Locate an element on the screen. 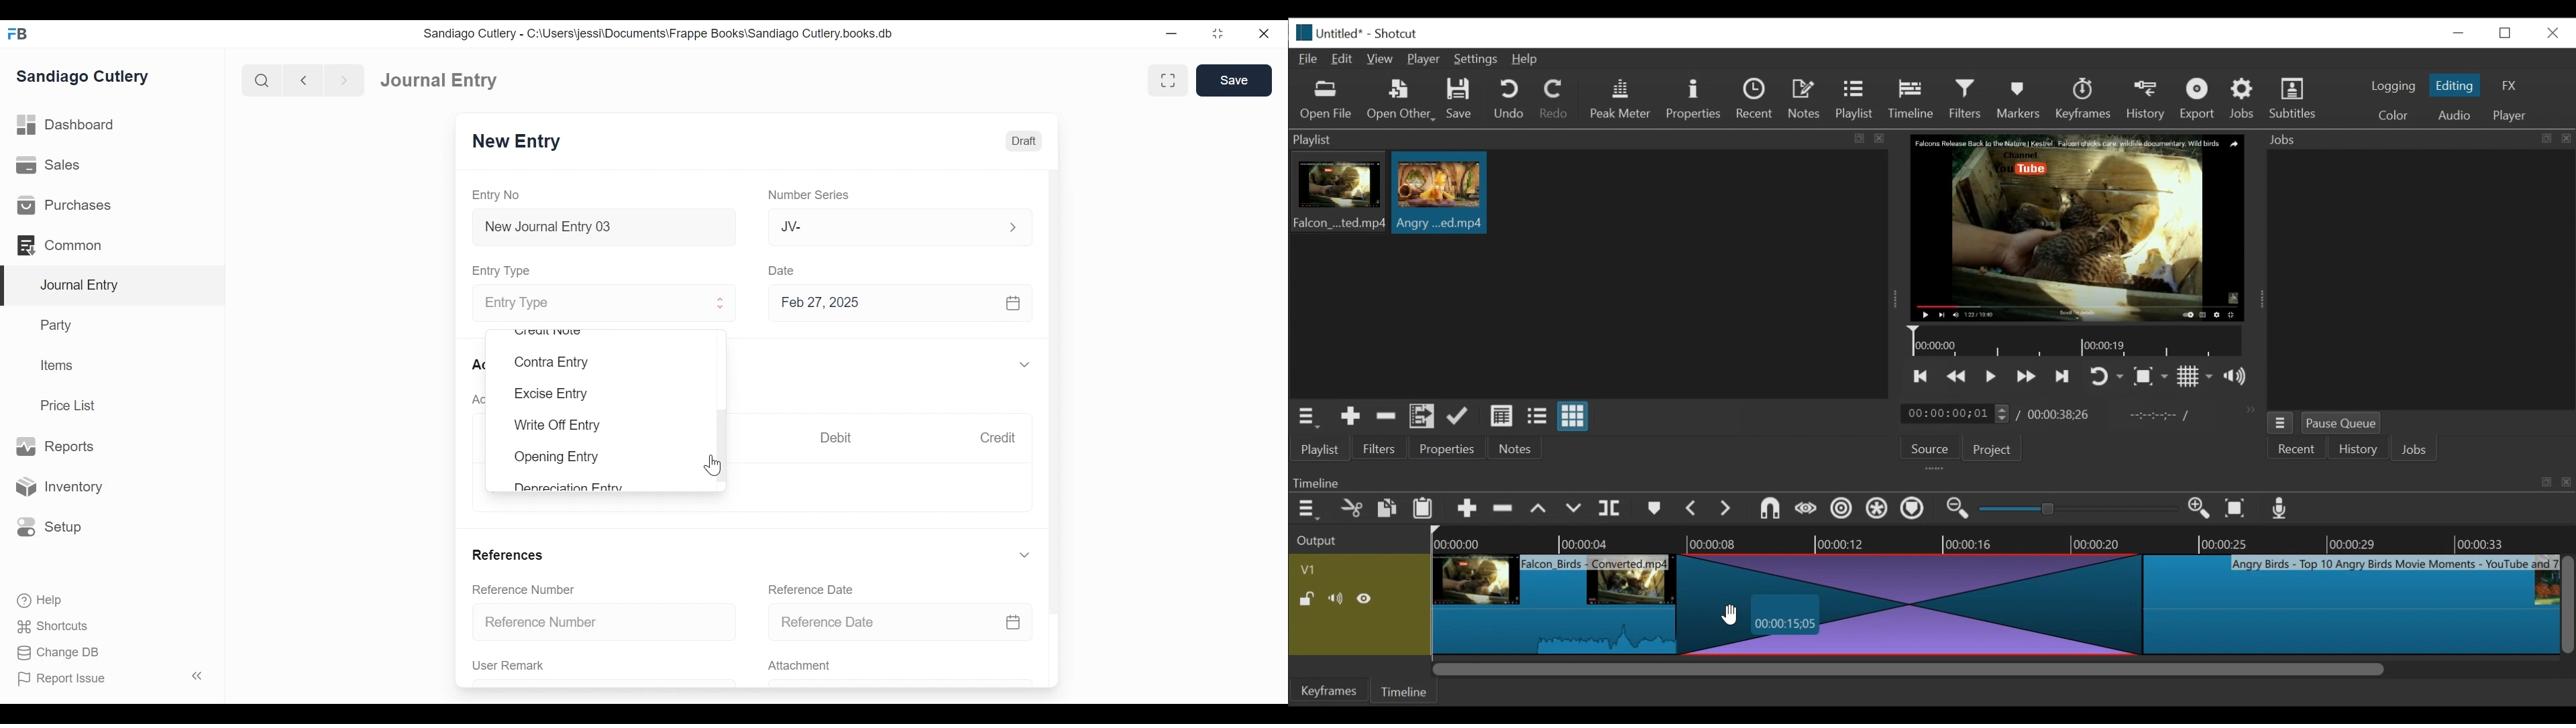 The height and width of the screenshot is (728, 2576). Add files to playlist is located at coordinates (1422, 418).